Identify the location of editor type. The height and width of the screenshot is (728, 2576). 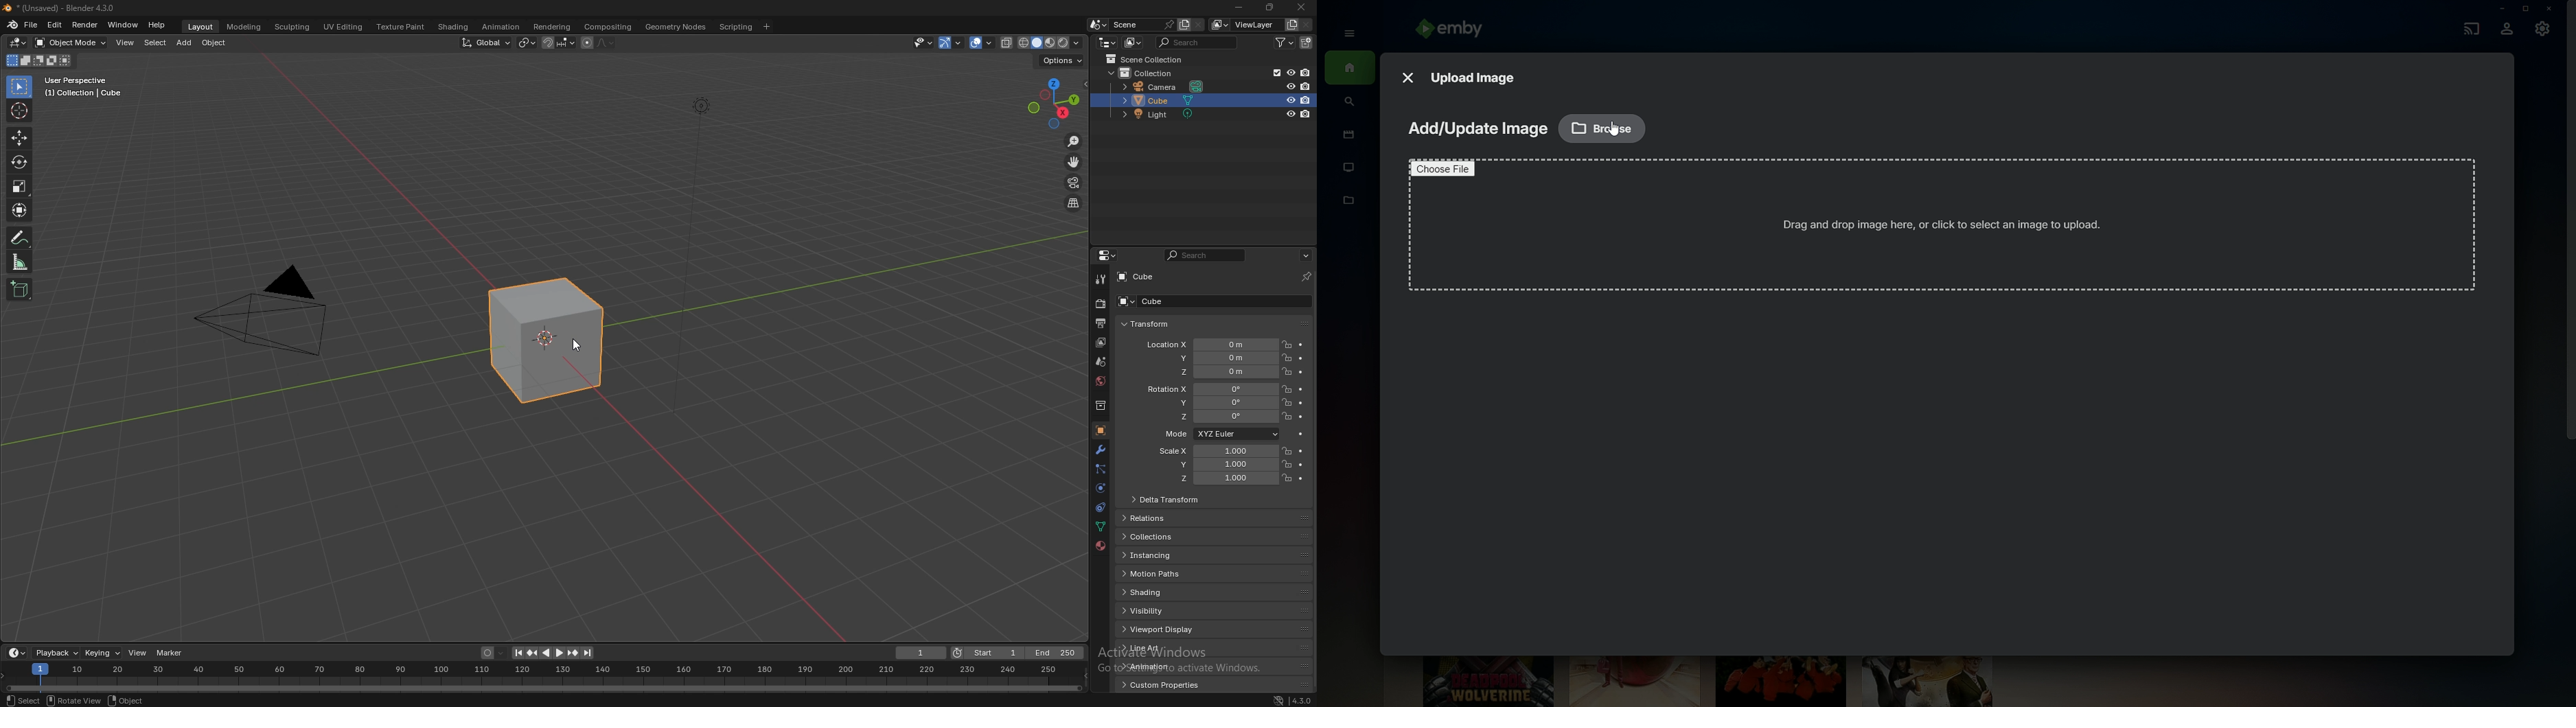
(19, 43).